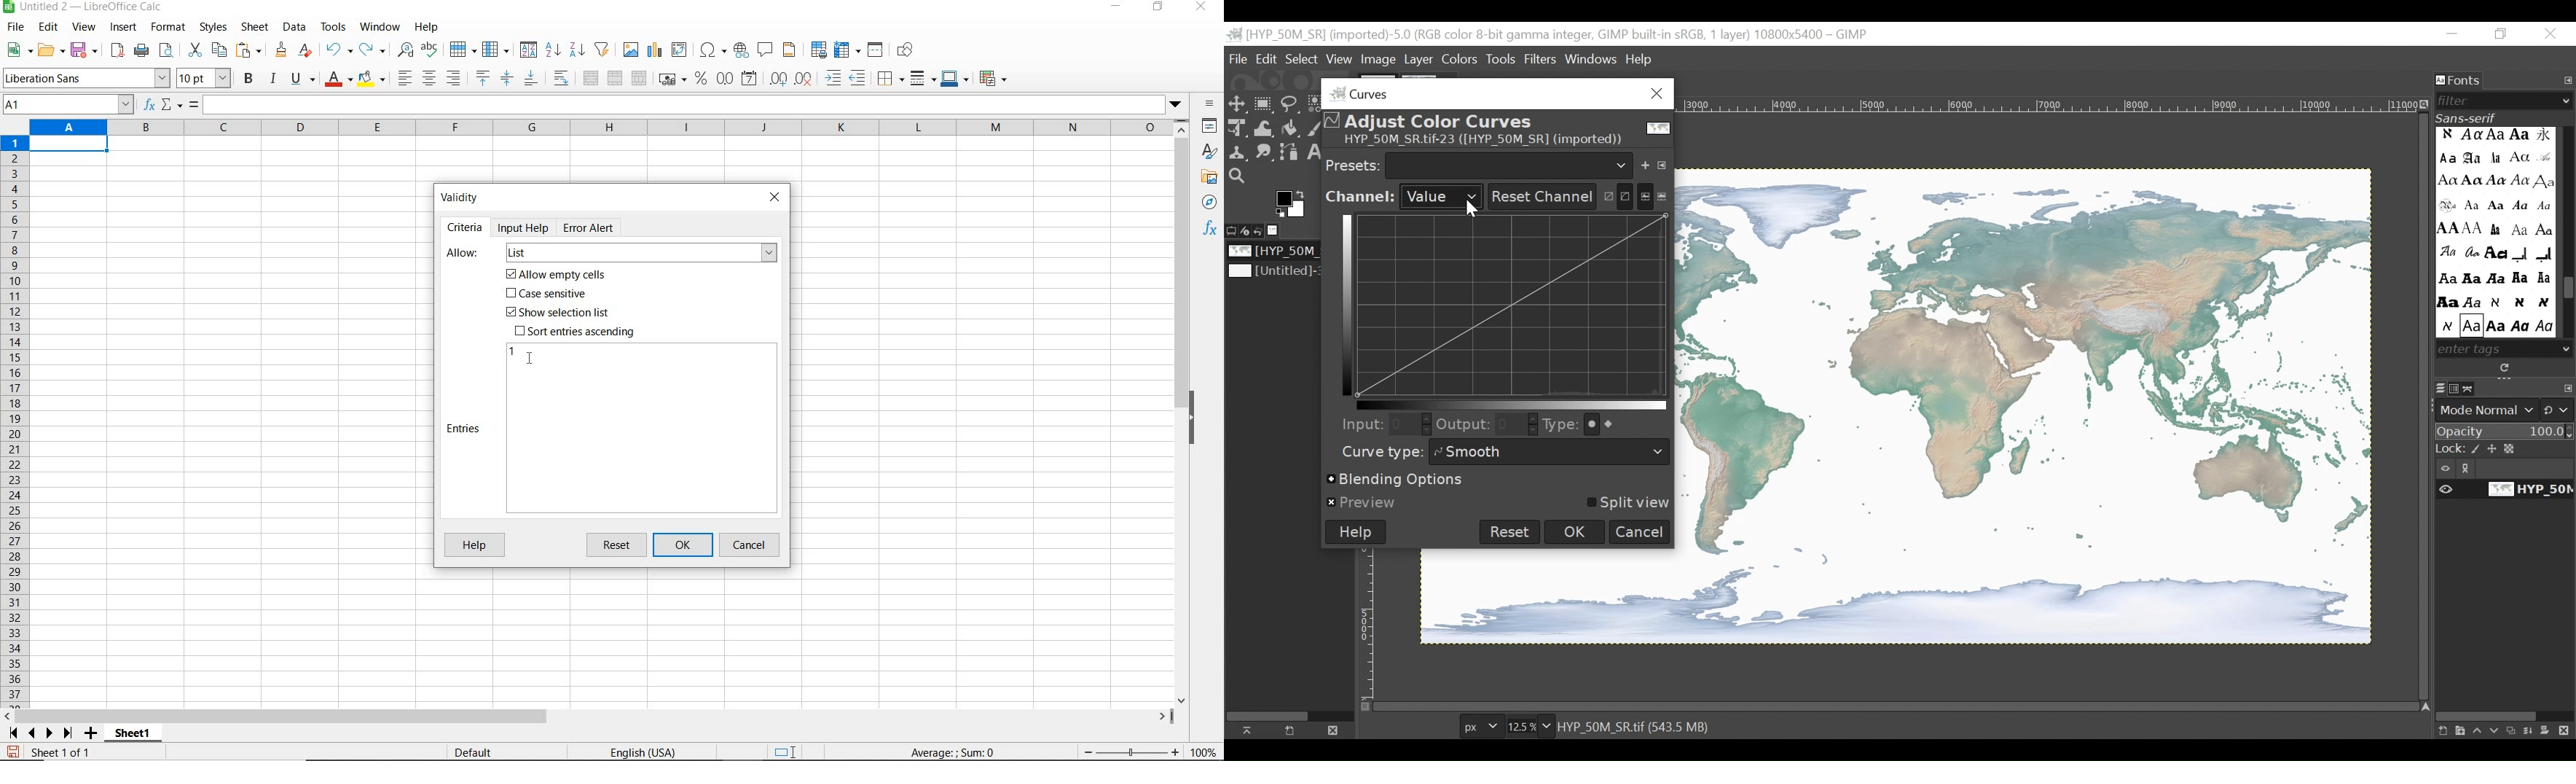 The height and width of the screenshot is (784, 2576). Describe the element at coordinates (404, 79) in the screenshot. I see `align left` at that location.